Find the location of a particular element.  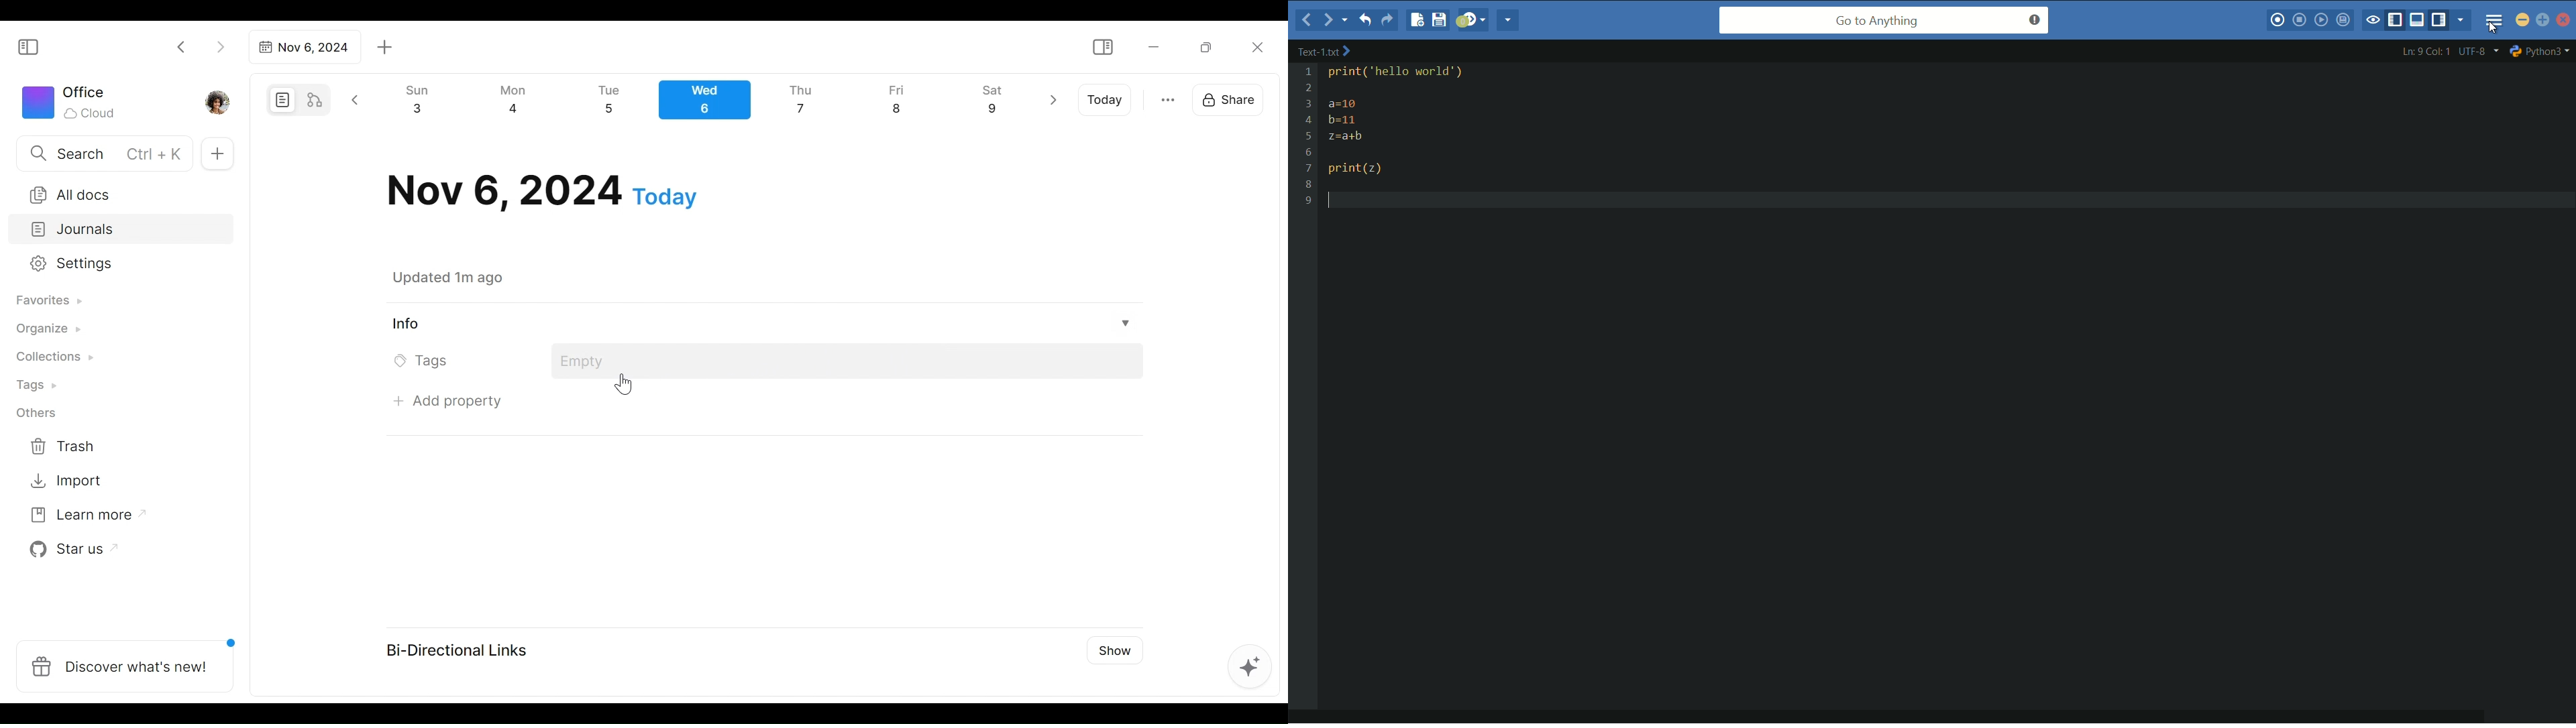

Date is located at coordinates (542, 191).